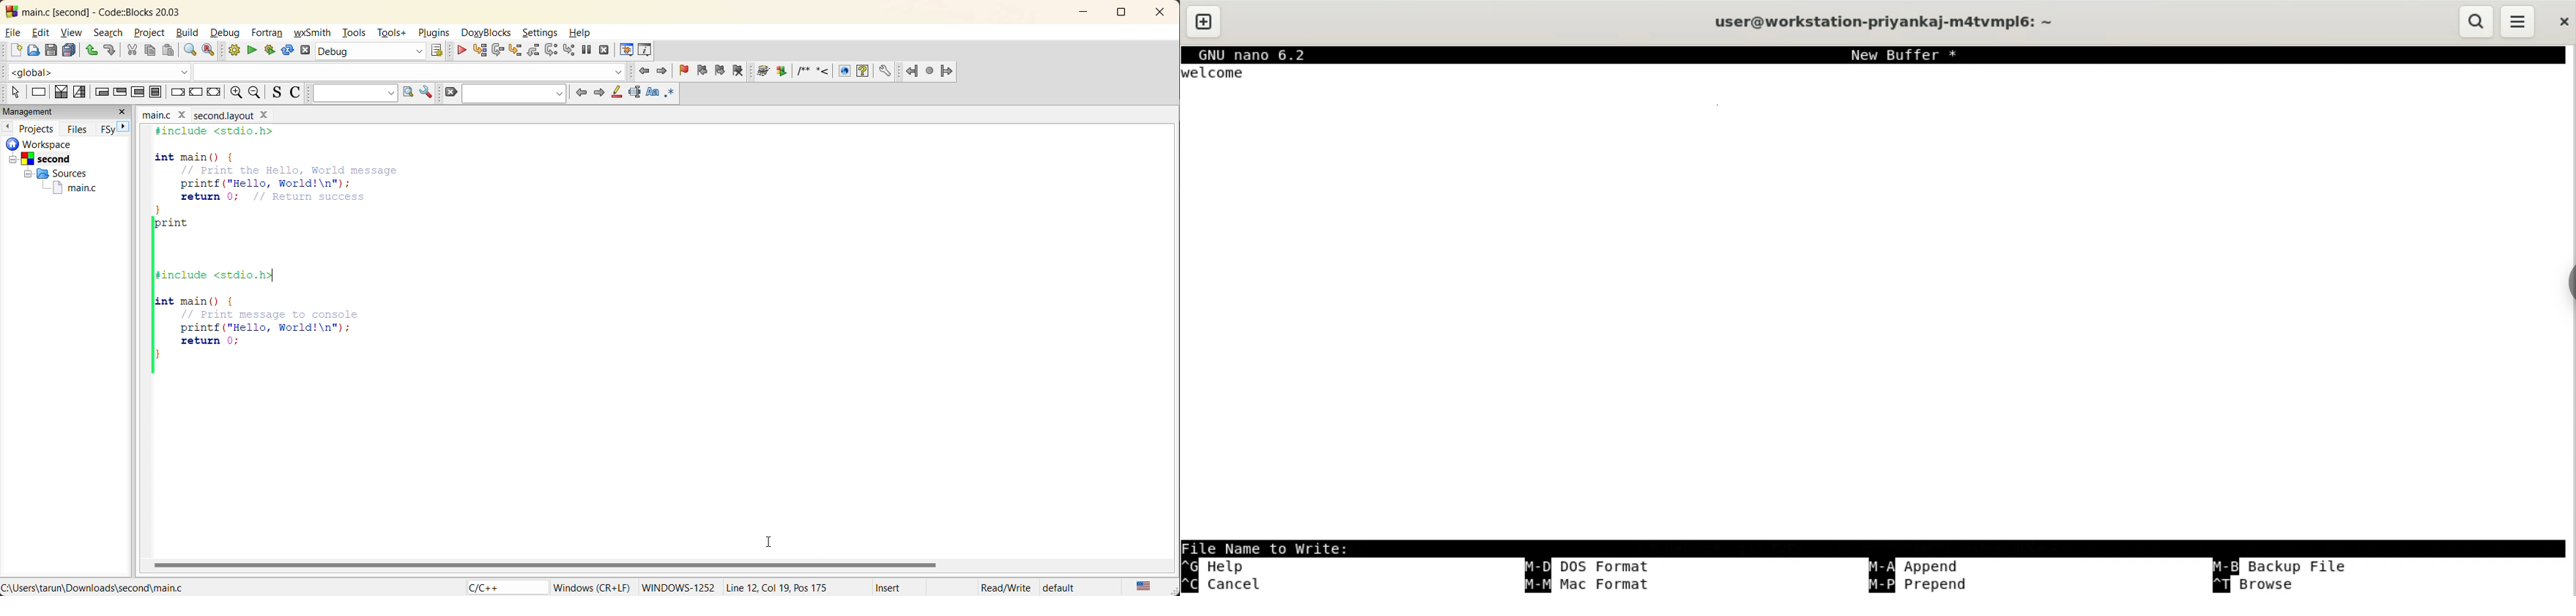 This screenshot has width=2576, height=616. What do you see at coordinates (314, 33) in the screenshot?
I see `wxsmith` at bounding box center [314, 33].